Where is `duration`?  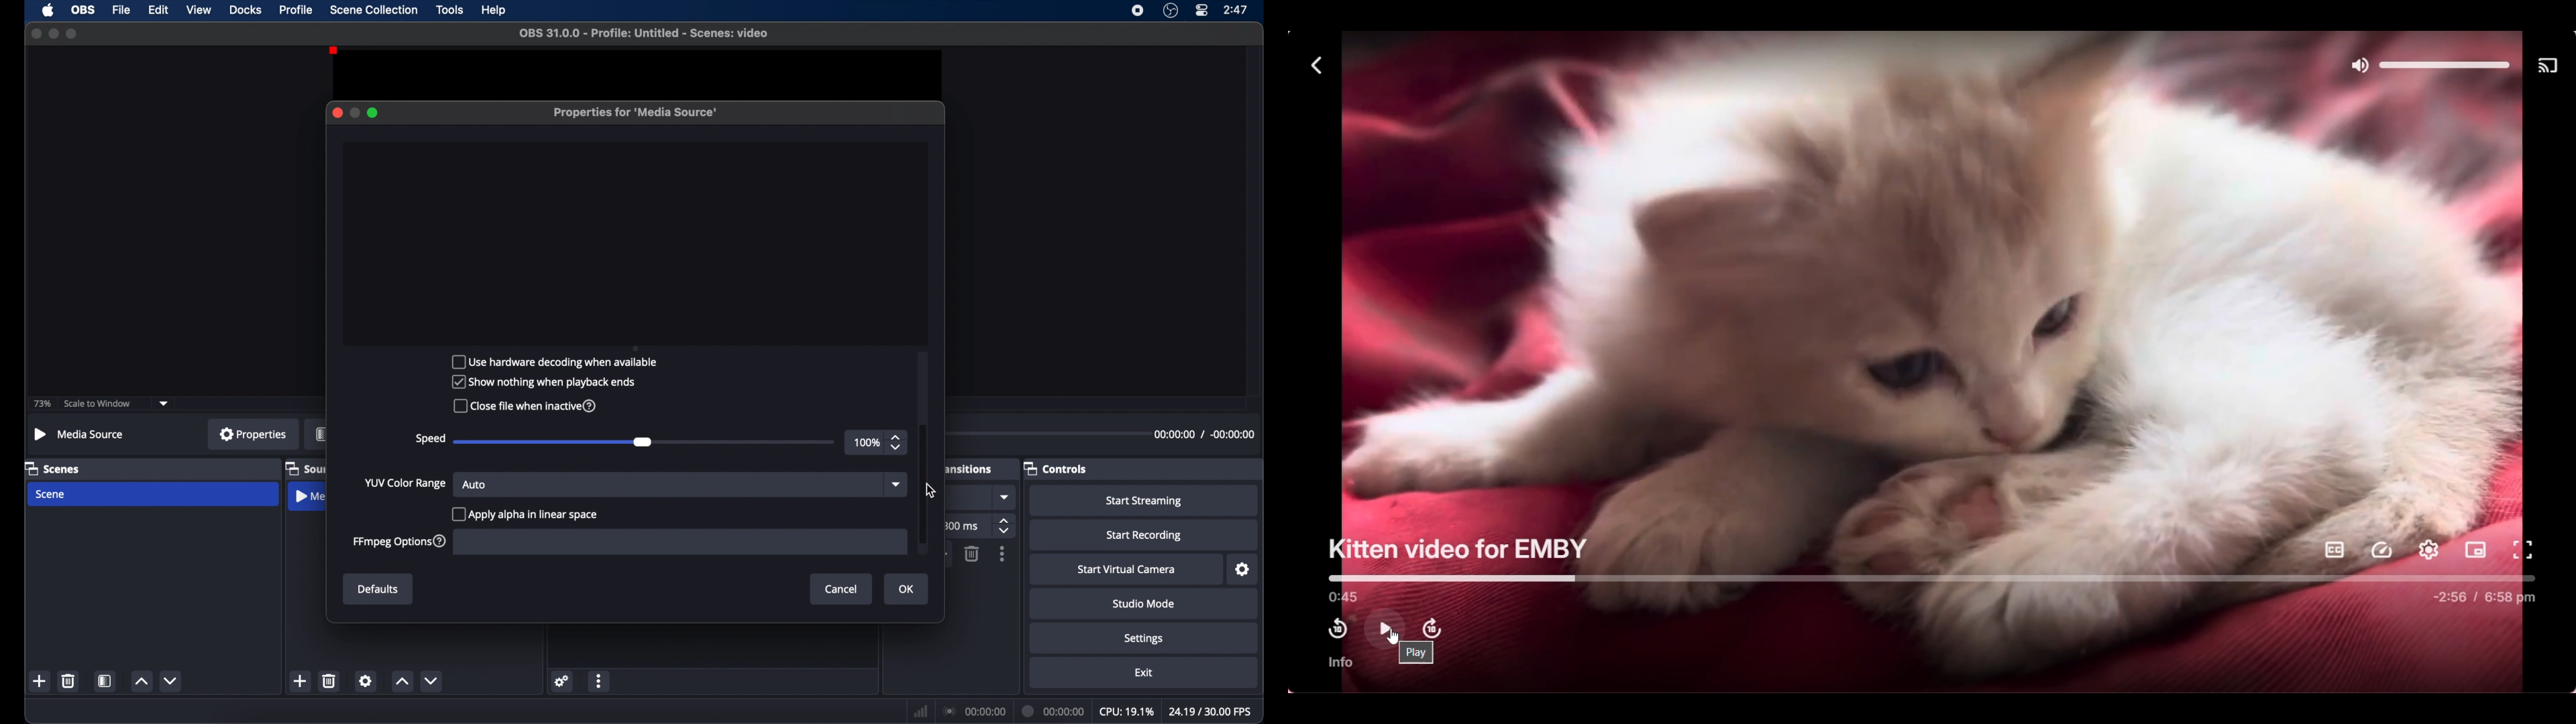
duration is located at coordinates (1054, 711).